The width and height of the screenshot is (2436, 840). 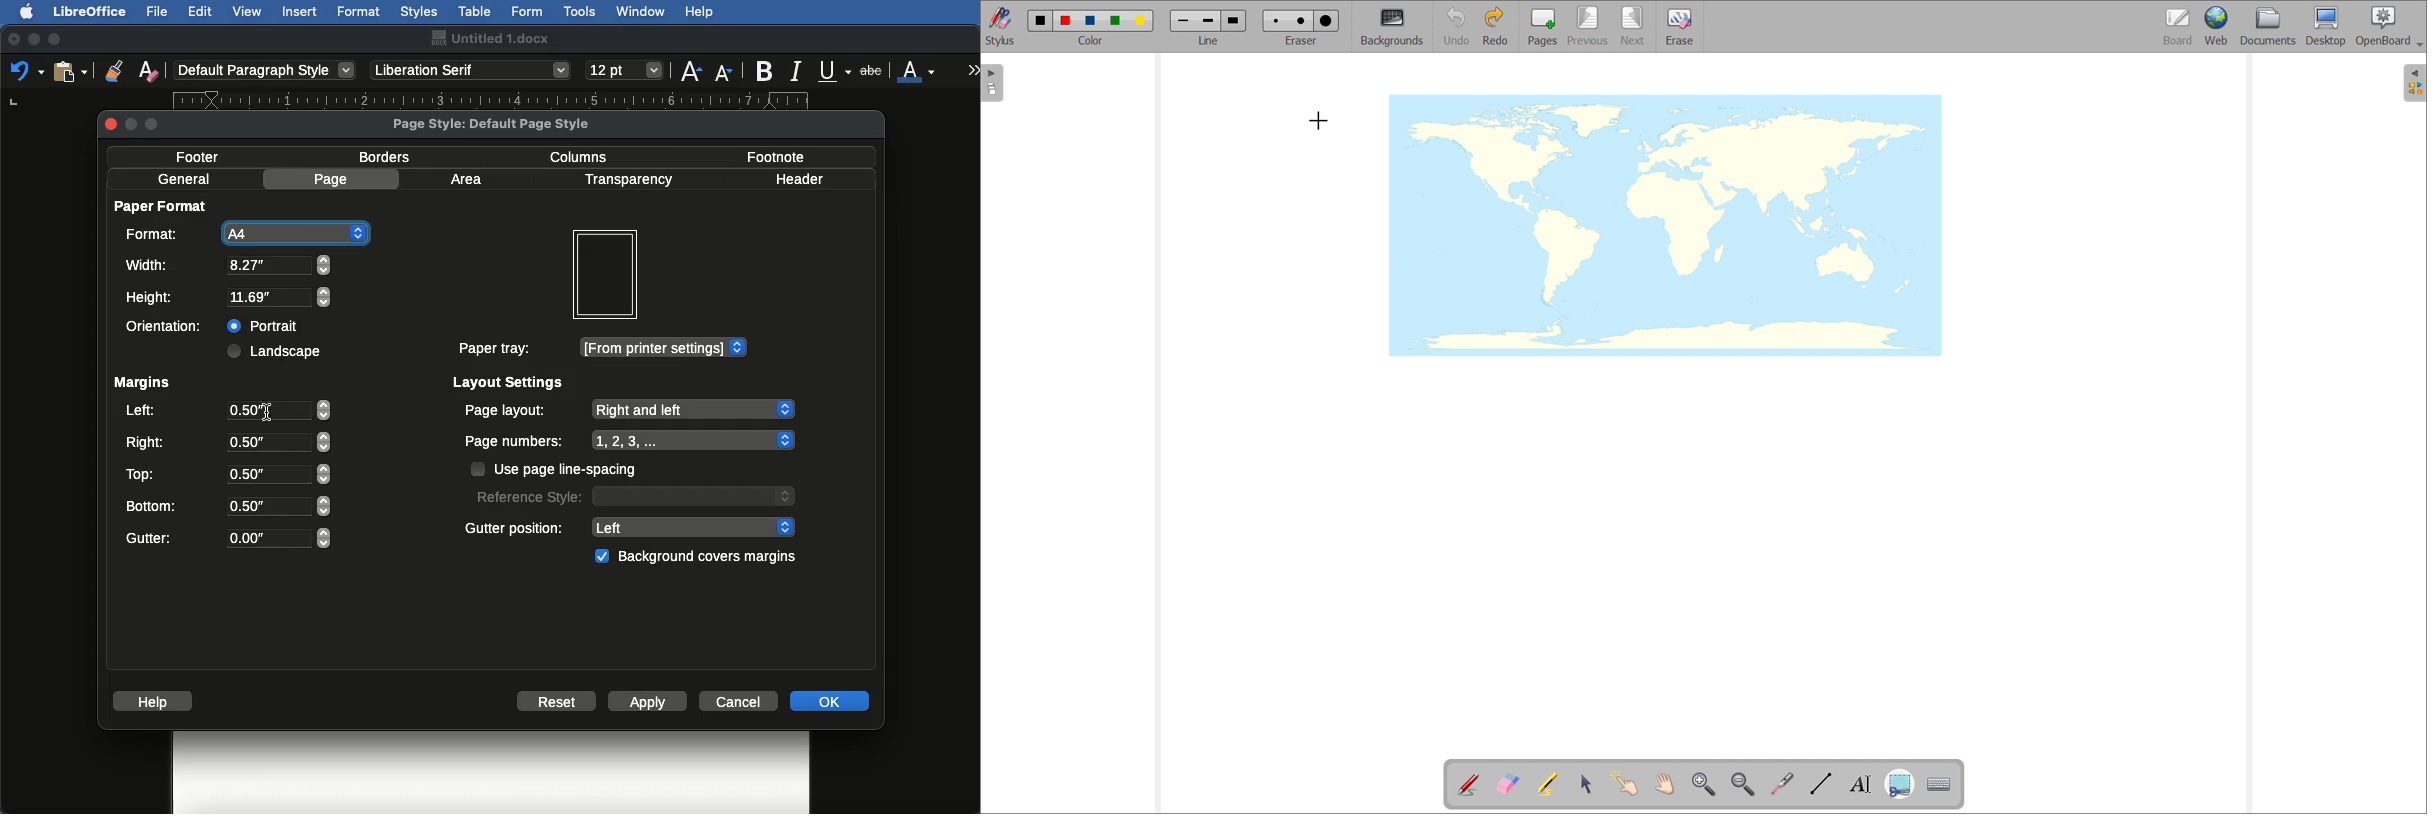 What do you see at coordinates (1456, 26) in the screenshot?
I see `undo` at bounding box center [1456, 26].